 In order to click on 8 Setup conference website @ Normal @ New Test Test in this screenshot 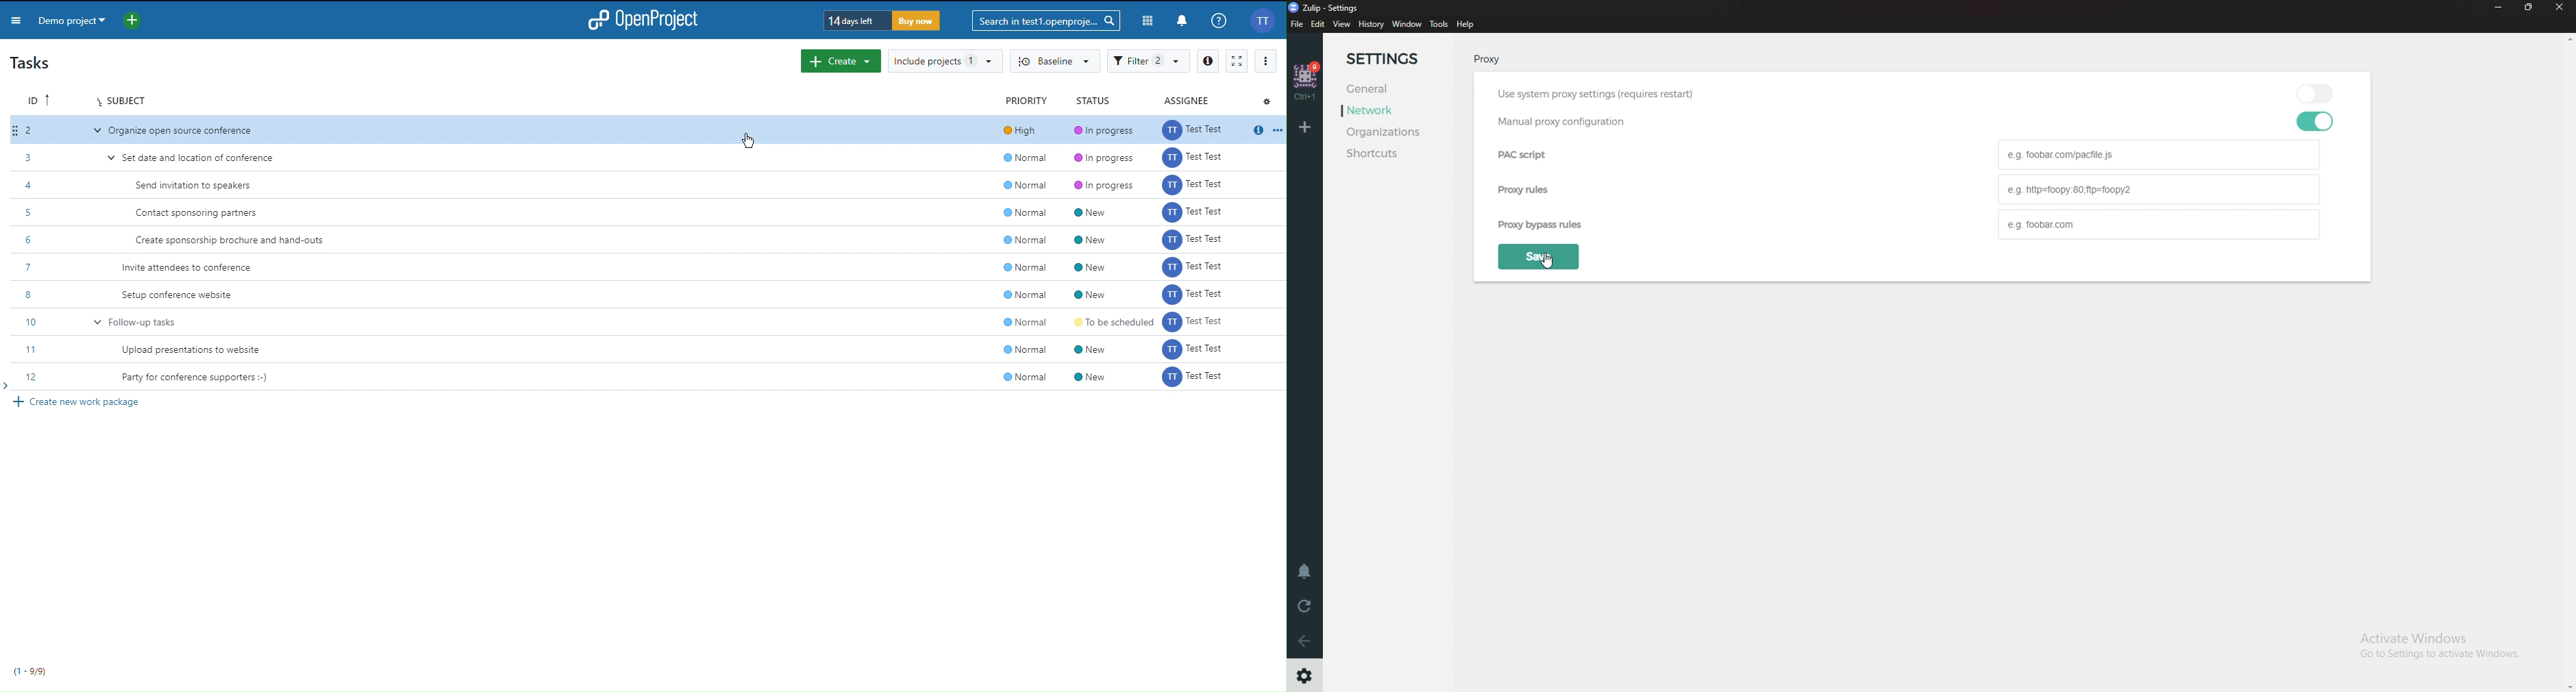, I will do `click(644, 294)`.